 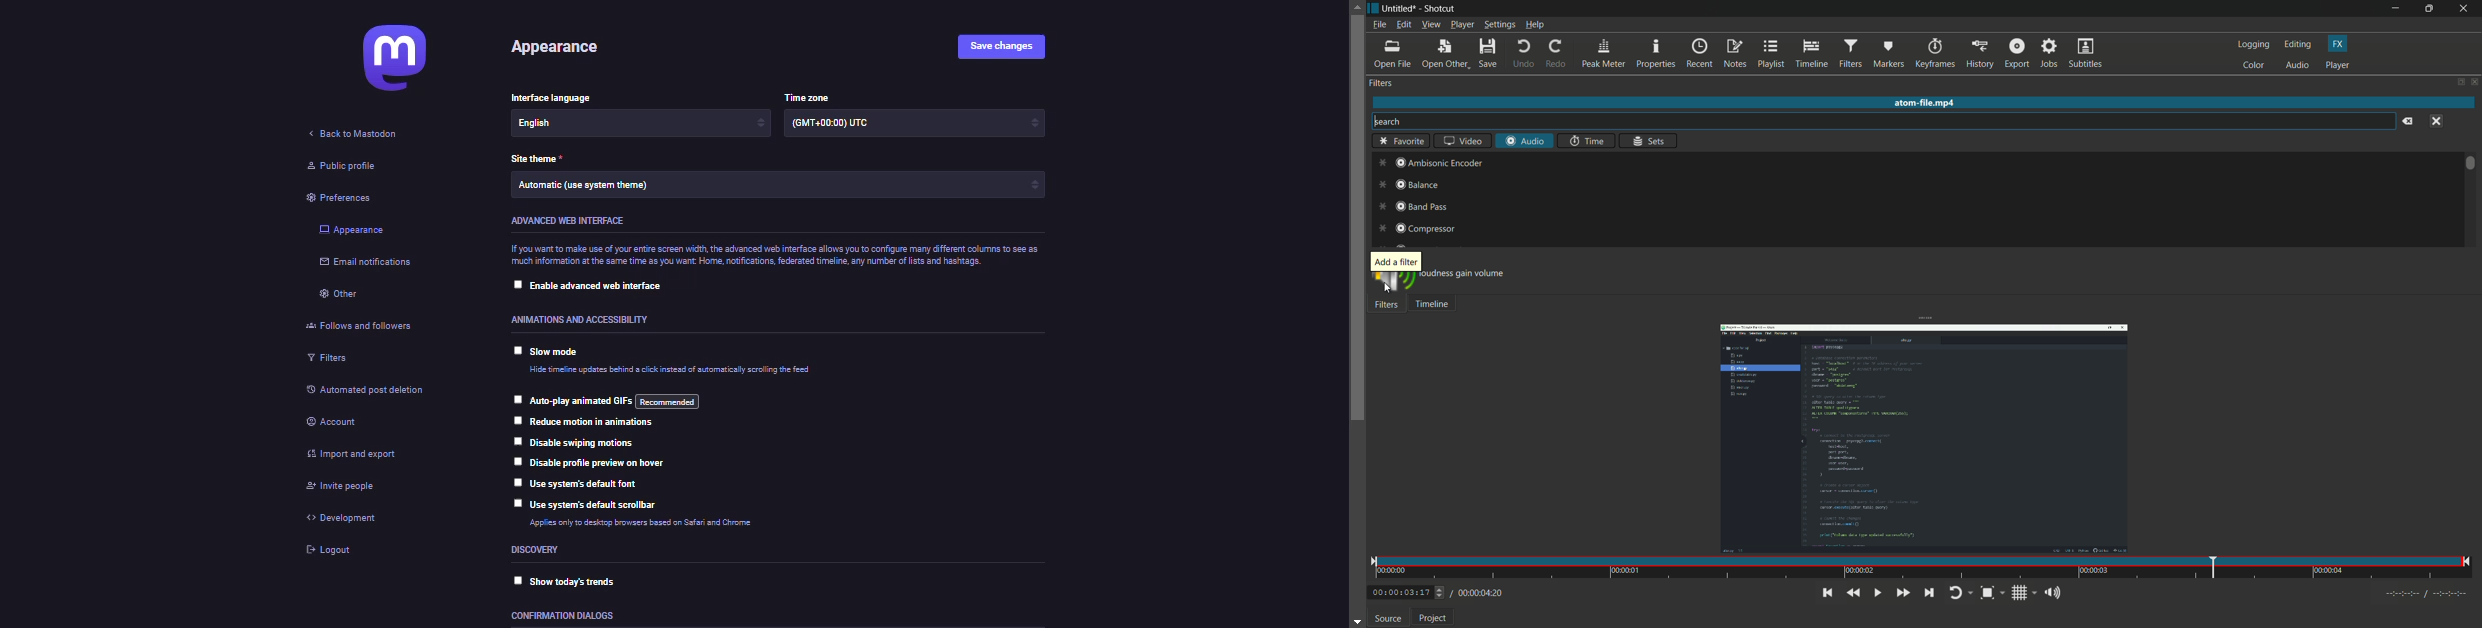 I want to click on compressor, so click(x=1415, y=228).